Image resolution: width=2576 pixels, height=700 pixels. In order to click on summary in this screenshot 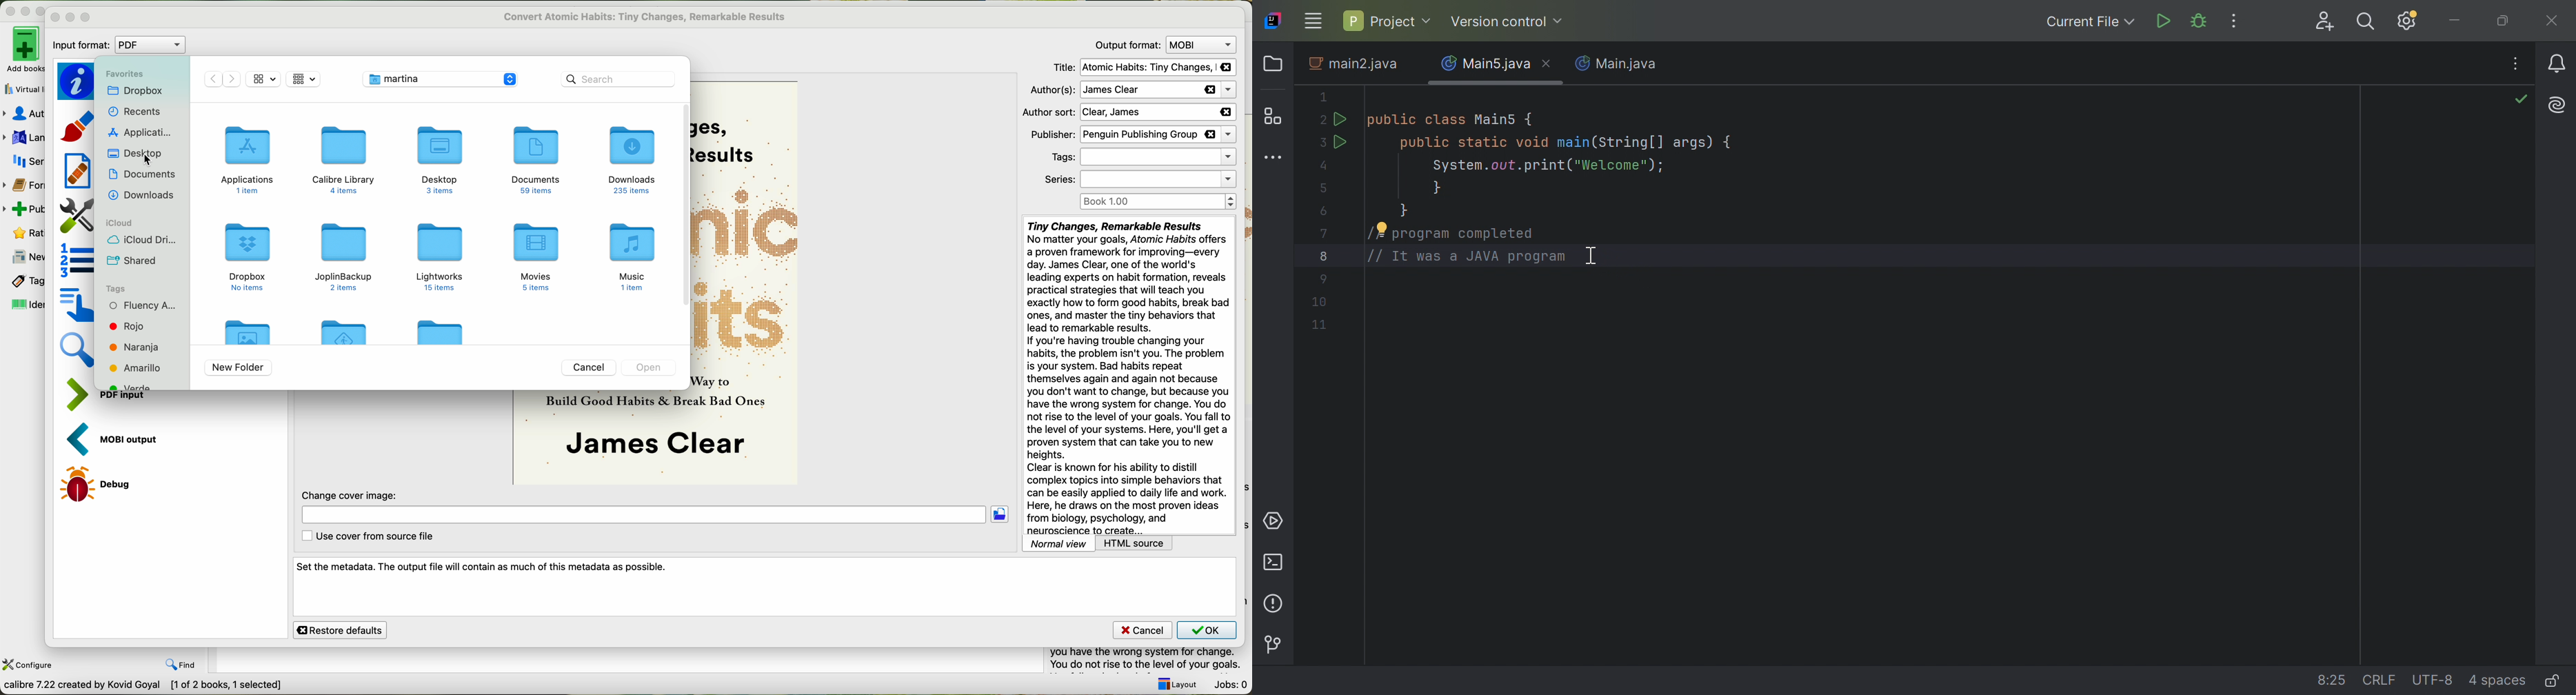, I will do `click(1151, 660)`.